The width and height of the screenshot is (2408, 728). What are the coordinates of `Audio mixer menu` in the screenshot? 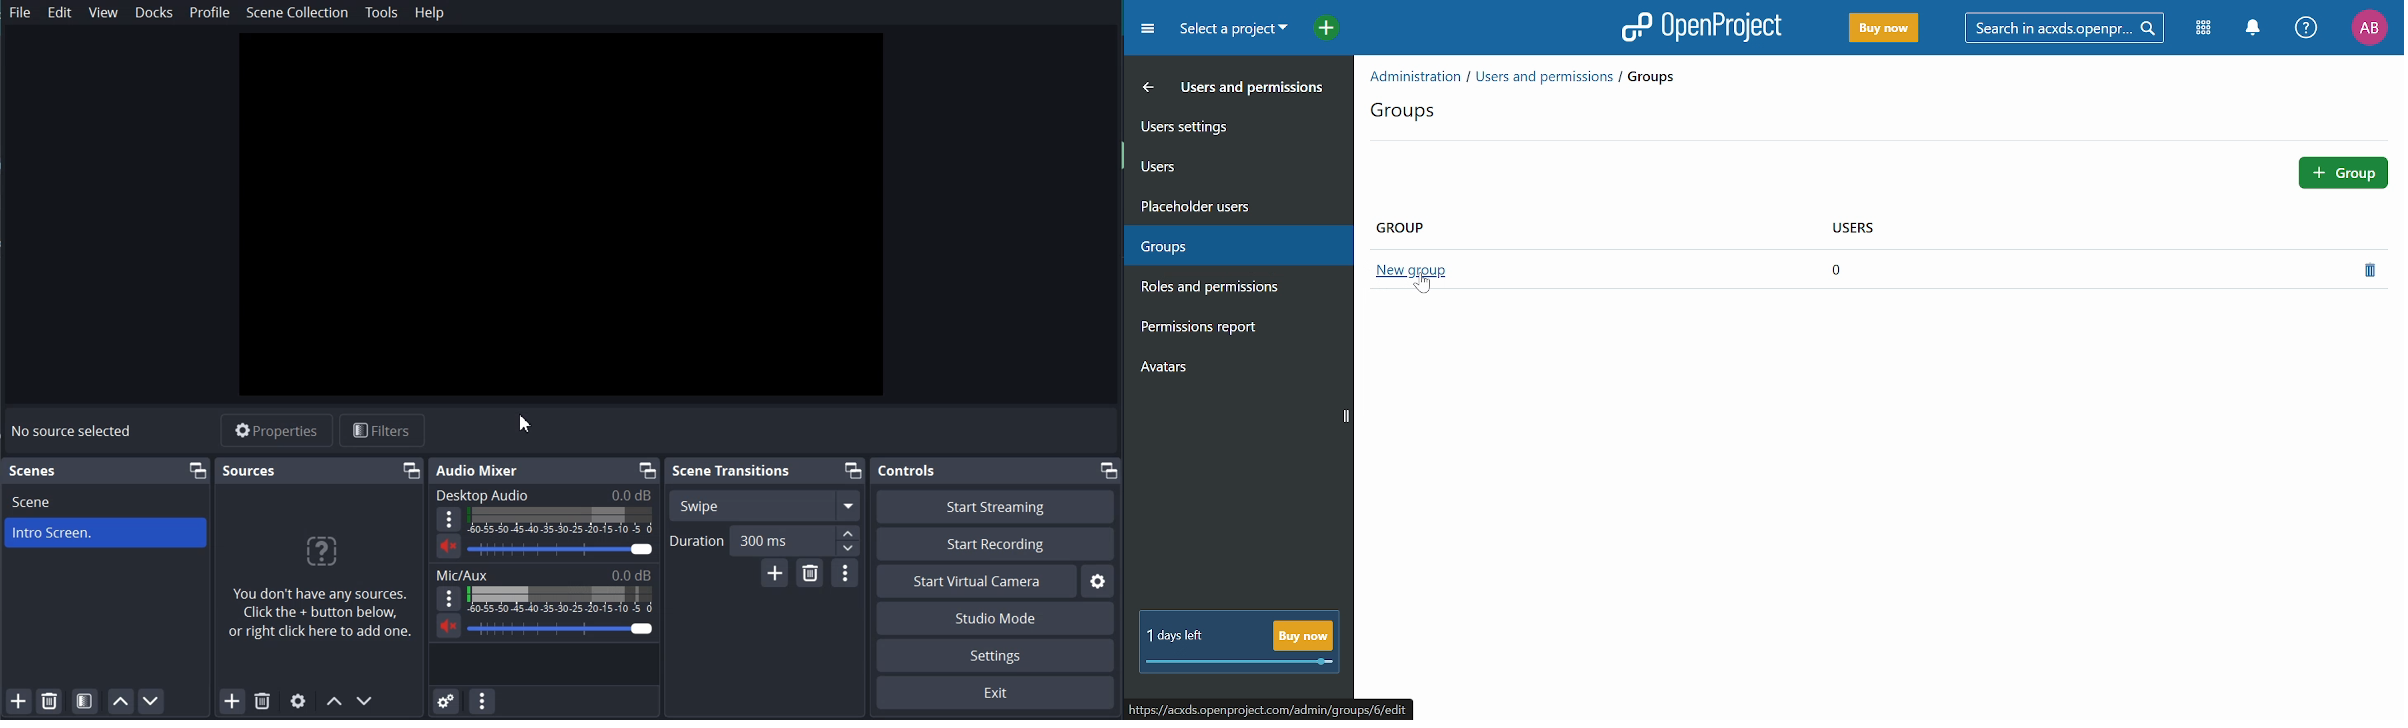 It's located at (482, 700).